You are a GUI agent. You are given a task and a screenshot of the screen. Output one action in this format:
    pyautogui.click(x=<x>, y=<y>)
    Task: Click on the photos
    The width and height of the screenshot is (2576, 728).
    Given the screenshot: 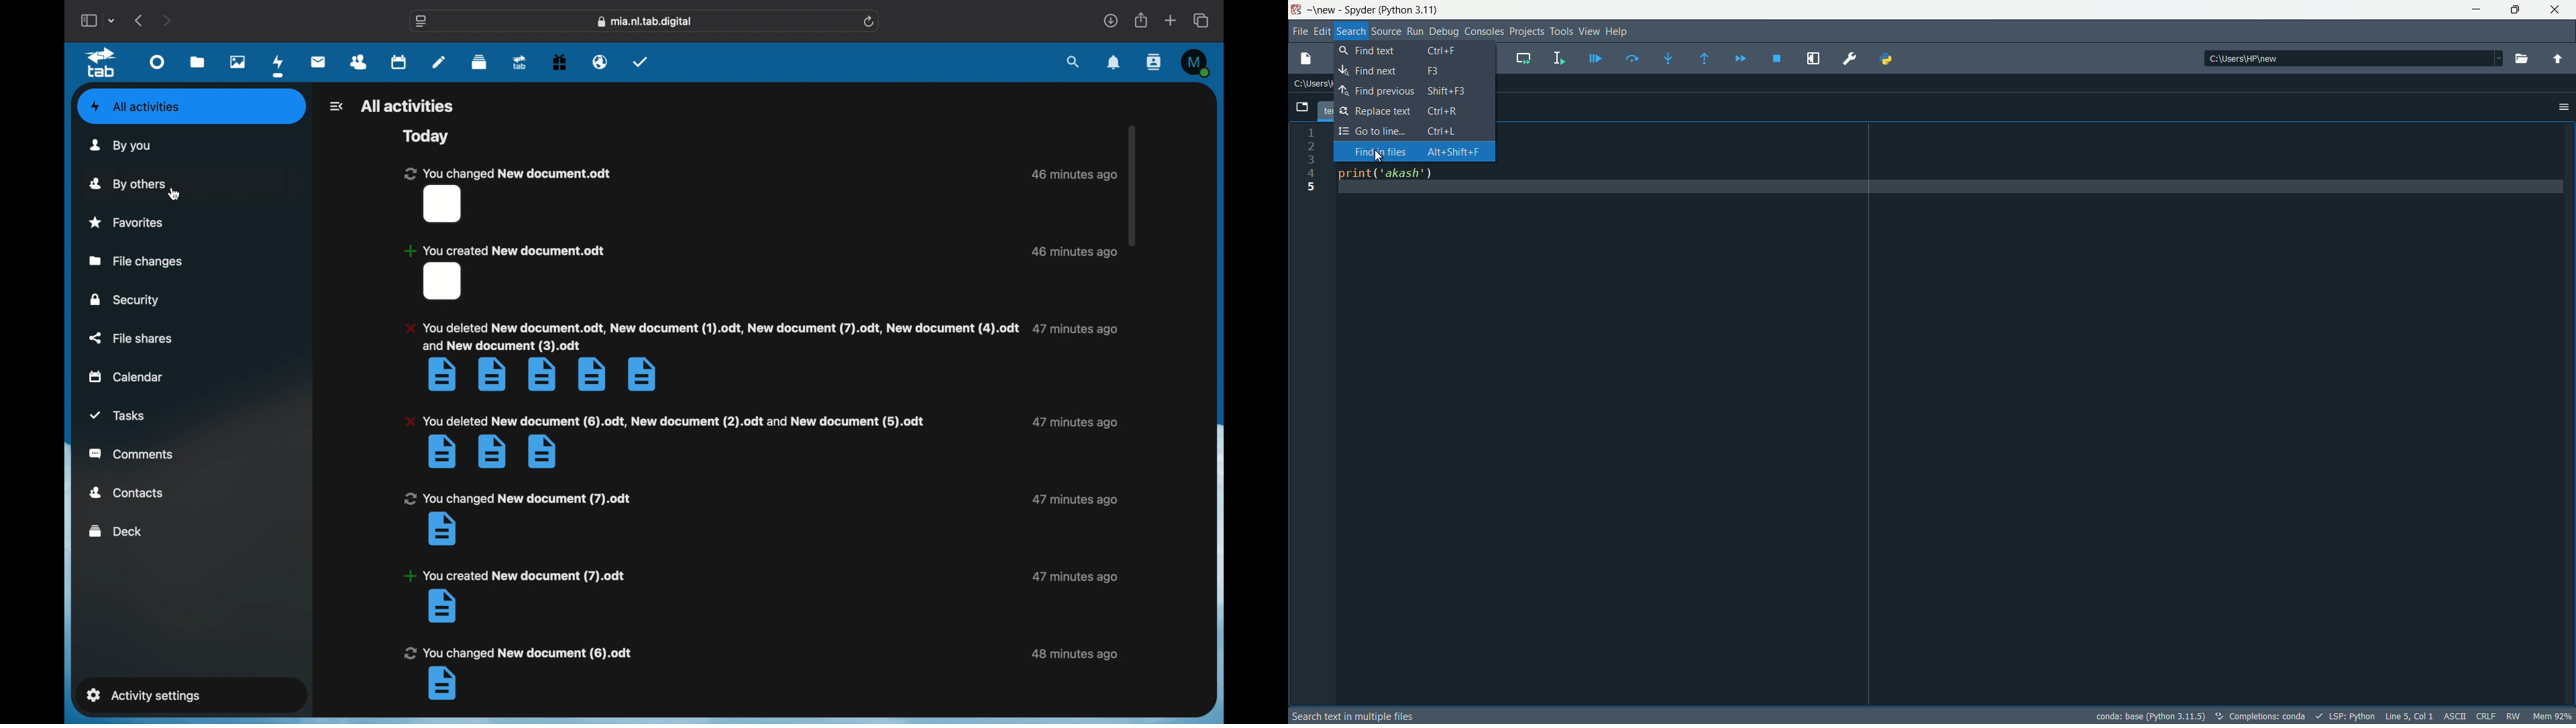 What is the action you would take?
    pyautogui.click(x=238, y=62)
    